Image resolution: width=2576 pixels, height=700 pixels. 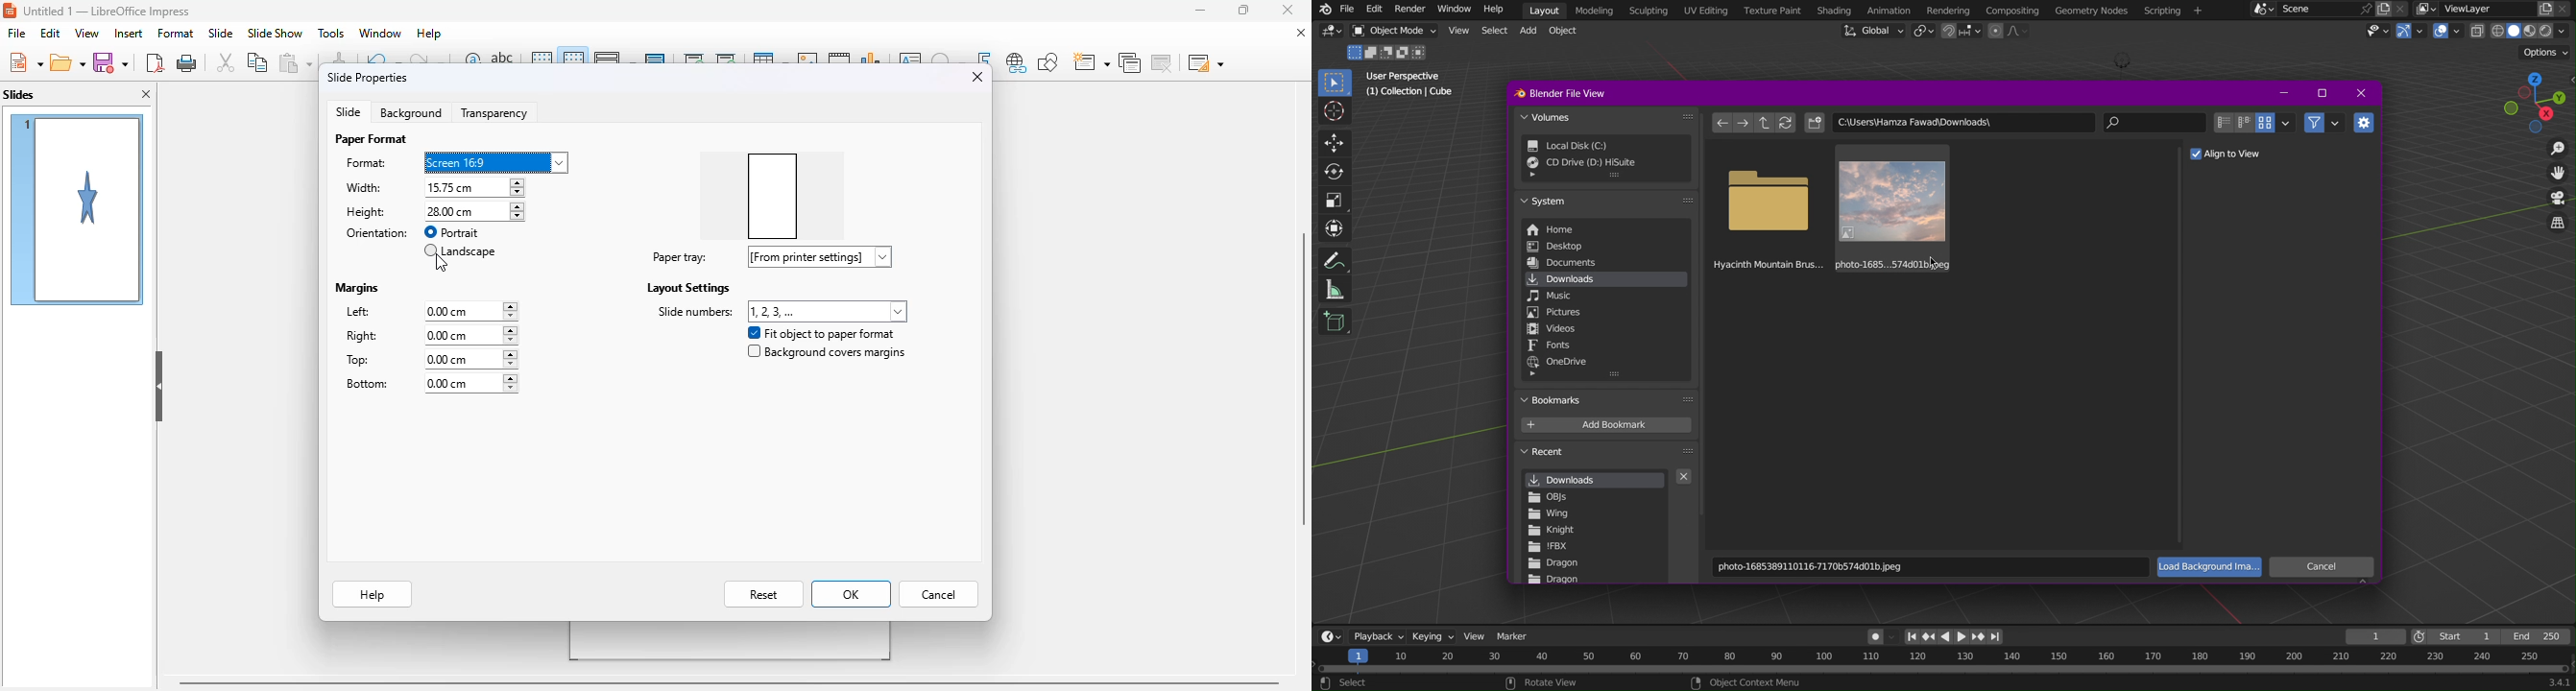 What do you see at coordinates (1876, 636) in the screenshot?
I see `Auto Keying` at bounding box center [1876, 636].